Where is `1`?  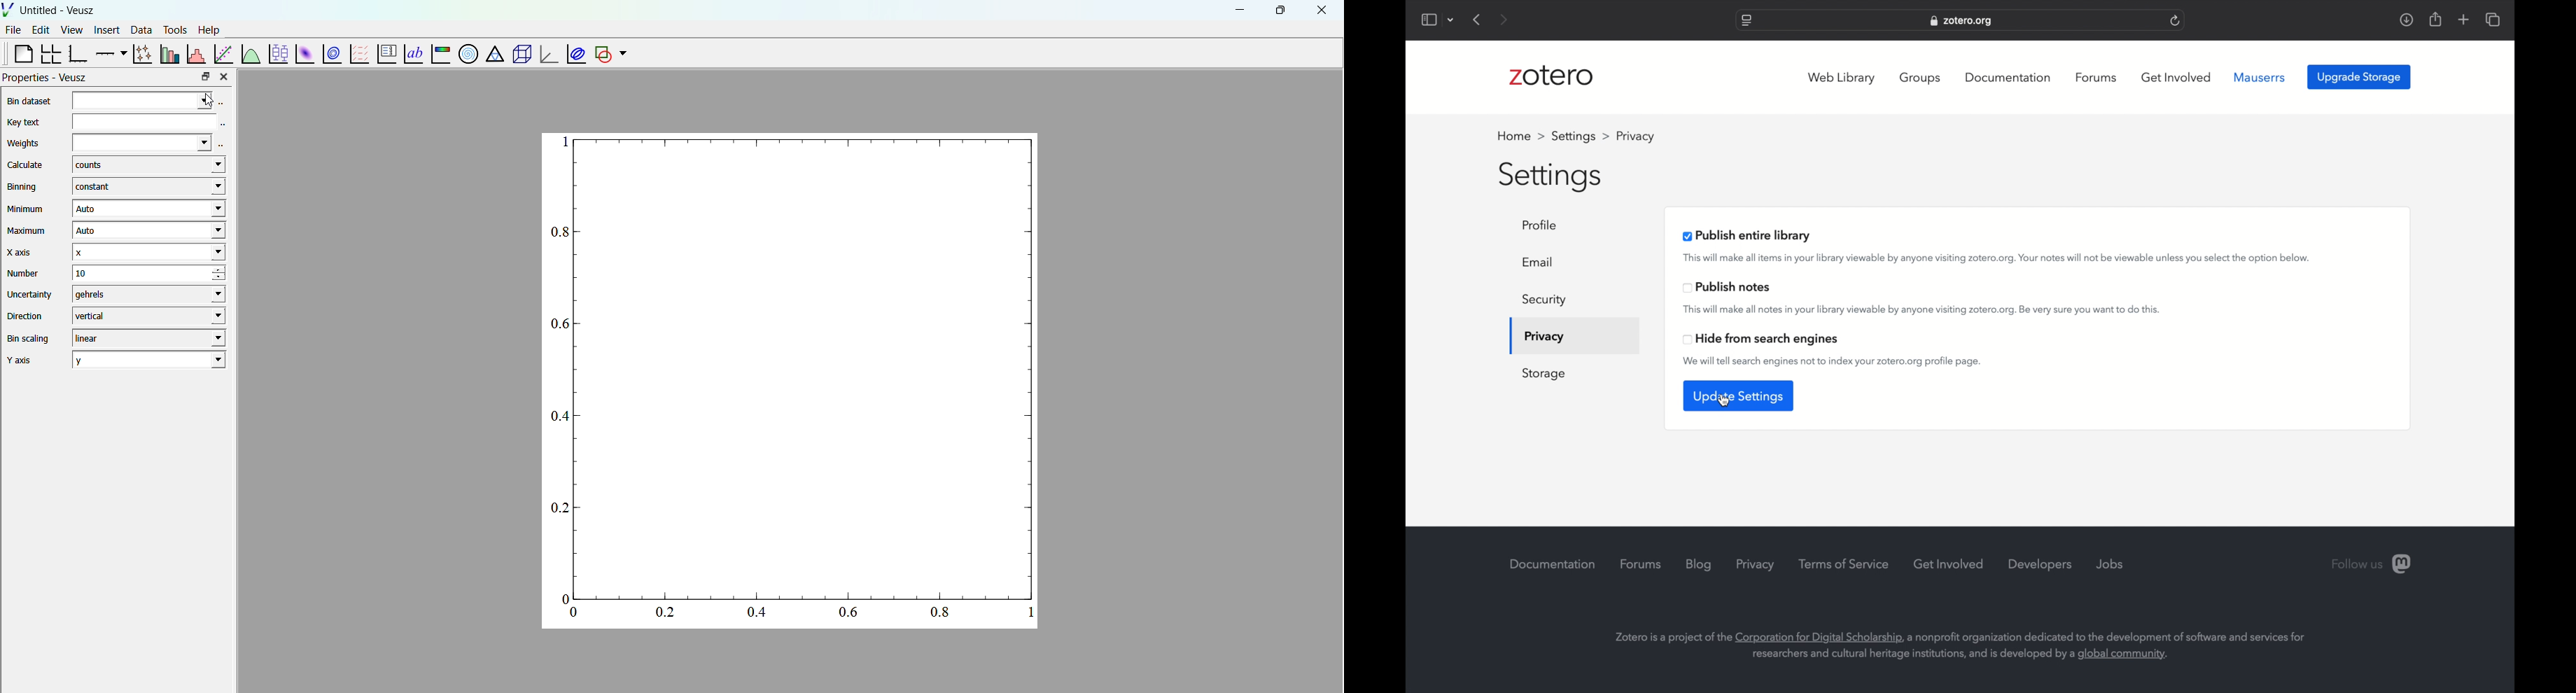 1 is located at coordinates (1030, 612).